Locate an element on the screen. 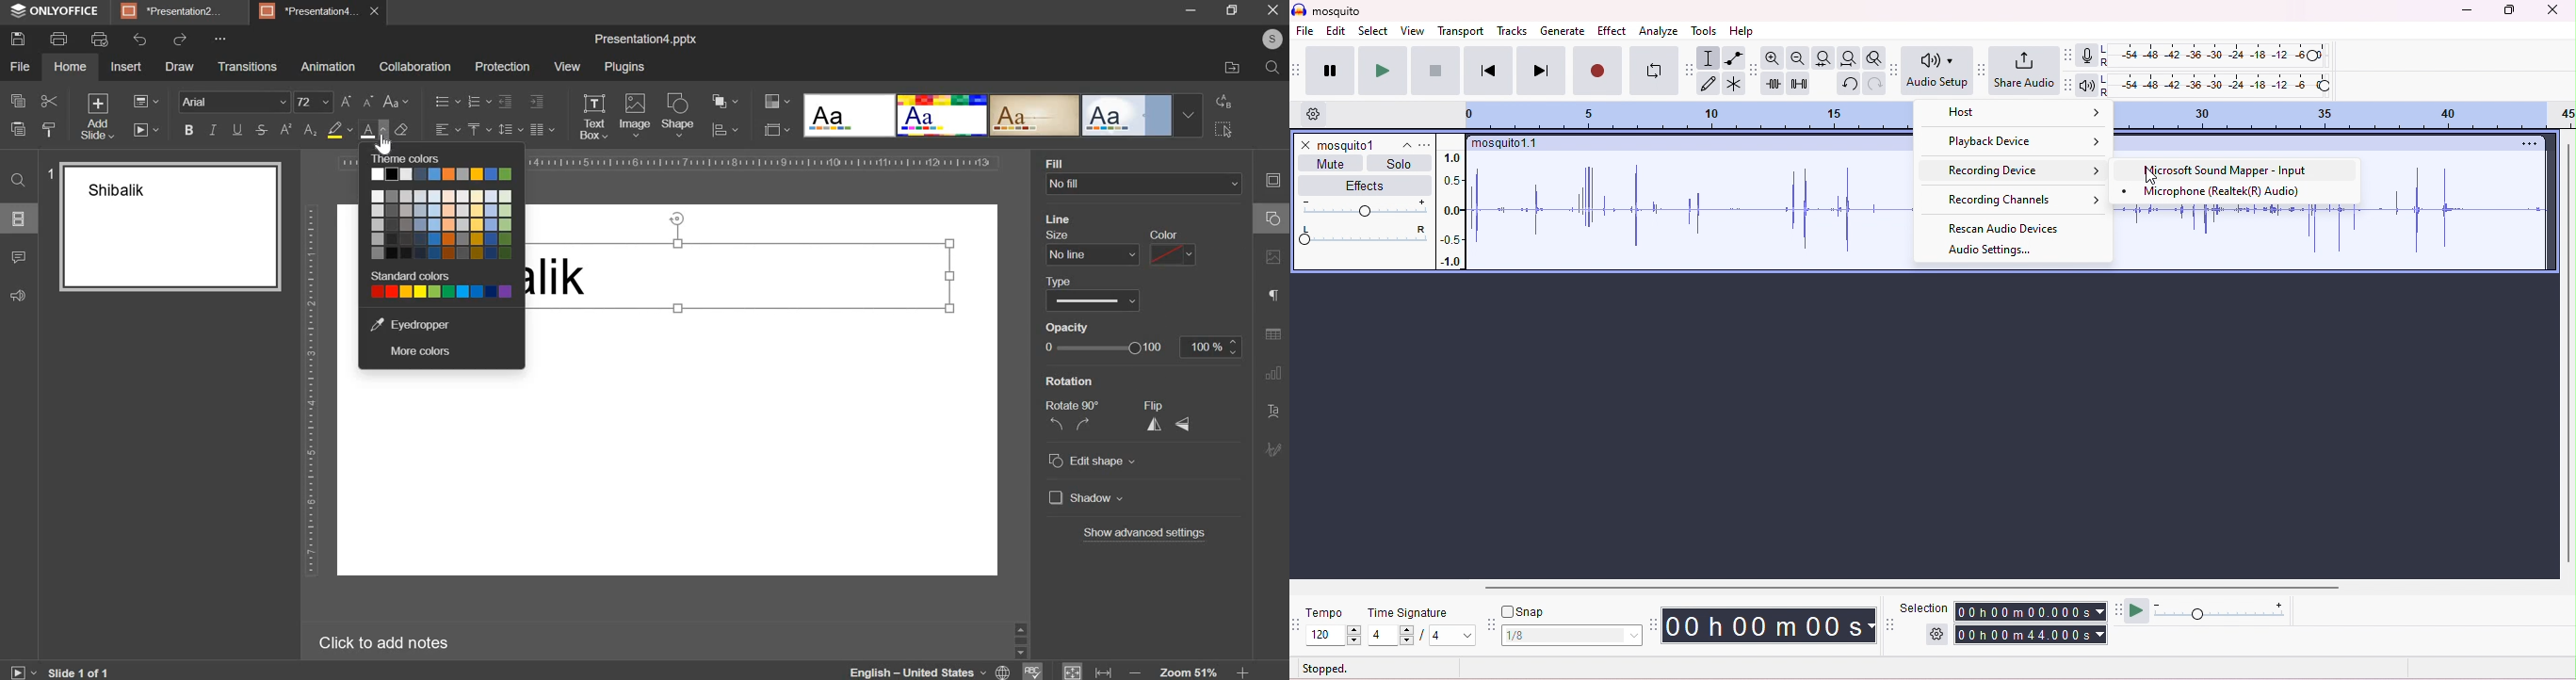 This screenshot has width=2576, height=700. zoom level is located at coordinates (1189, 669).